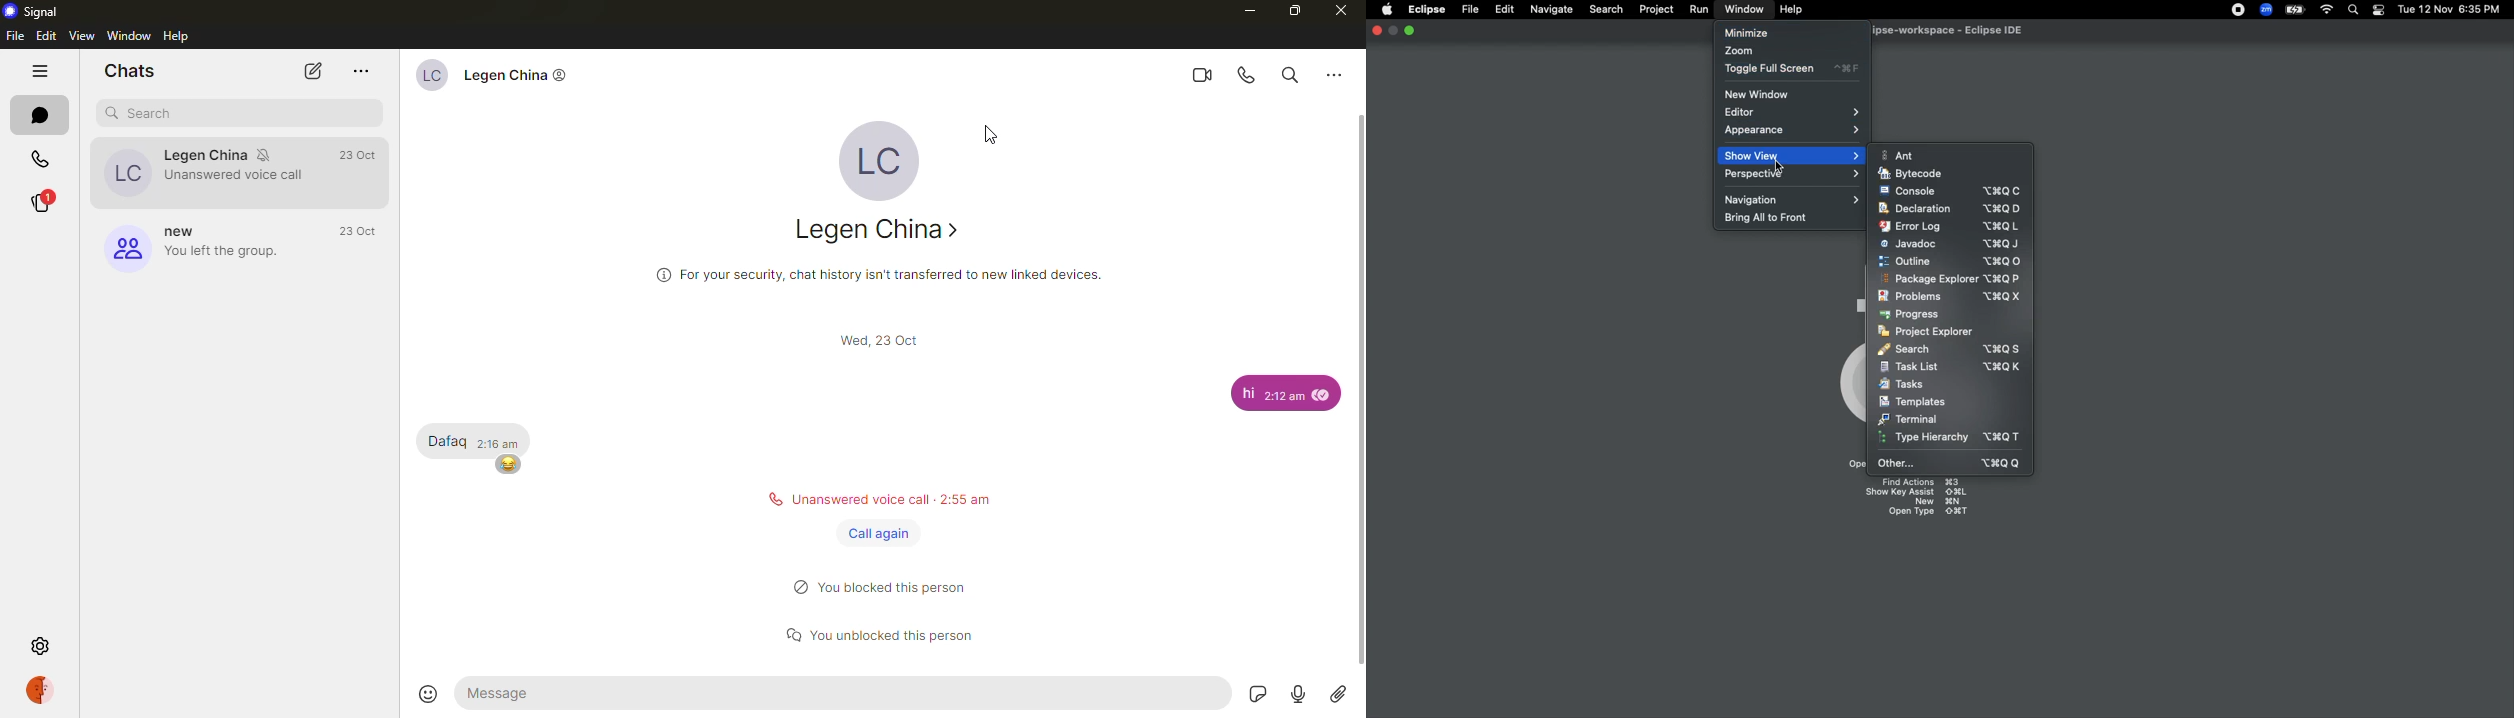 The image size is (2520, 728). I want to click on status message, so click(877, 499).